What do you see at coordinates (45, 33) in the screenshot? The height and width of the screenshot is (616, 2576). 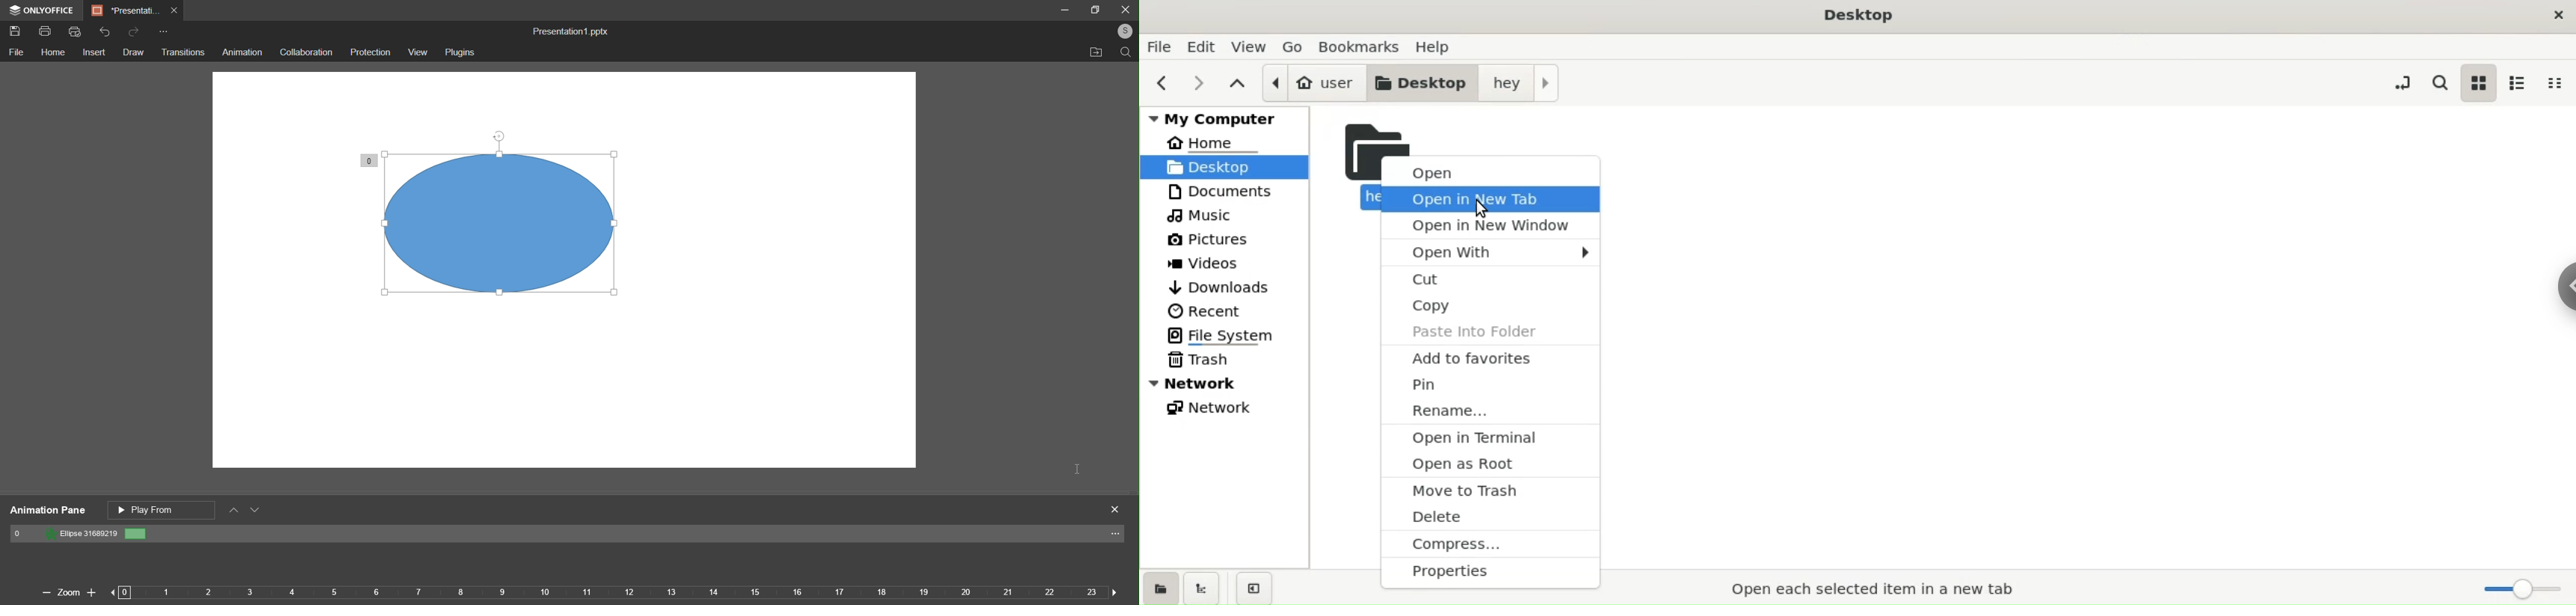 I see `Print` at bounding box center [45, 33].